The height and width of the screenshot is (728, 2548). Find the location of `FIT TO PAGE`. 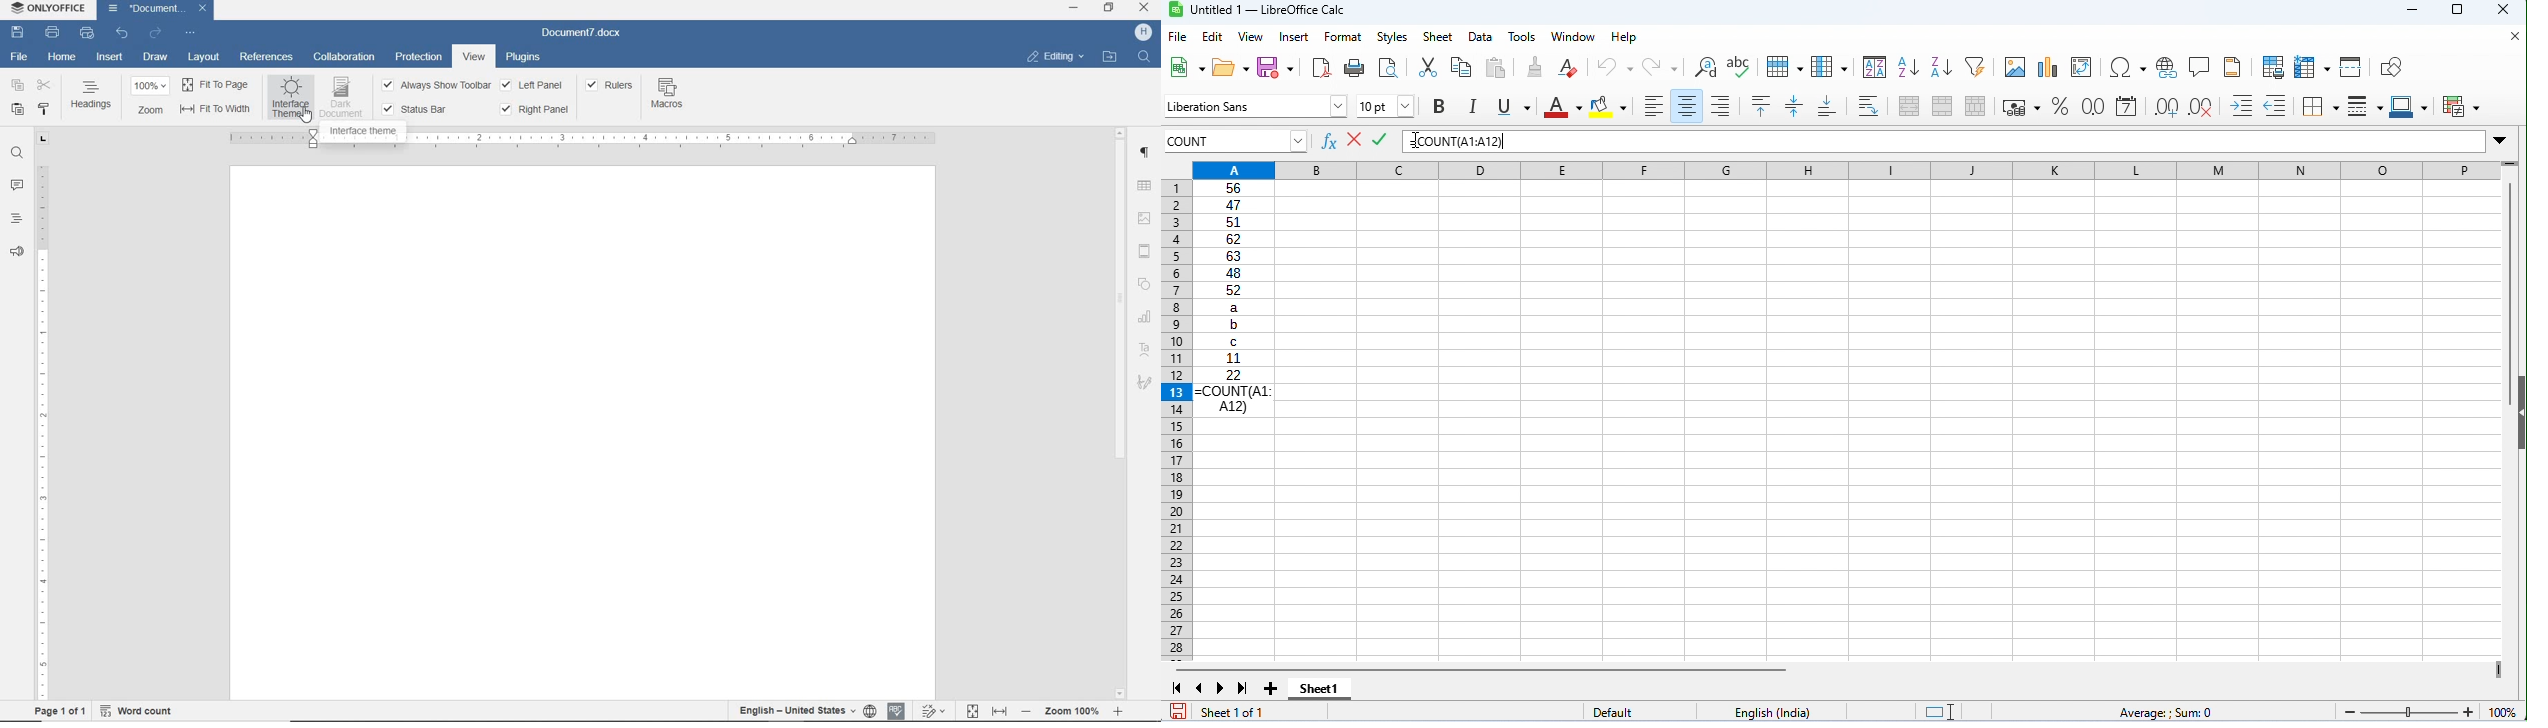

FIT TO PAGE is located at coordinates (216, 84).